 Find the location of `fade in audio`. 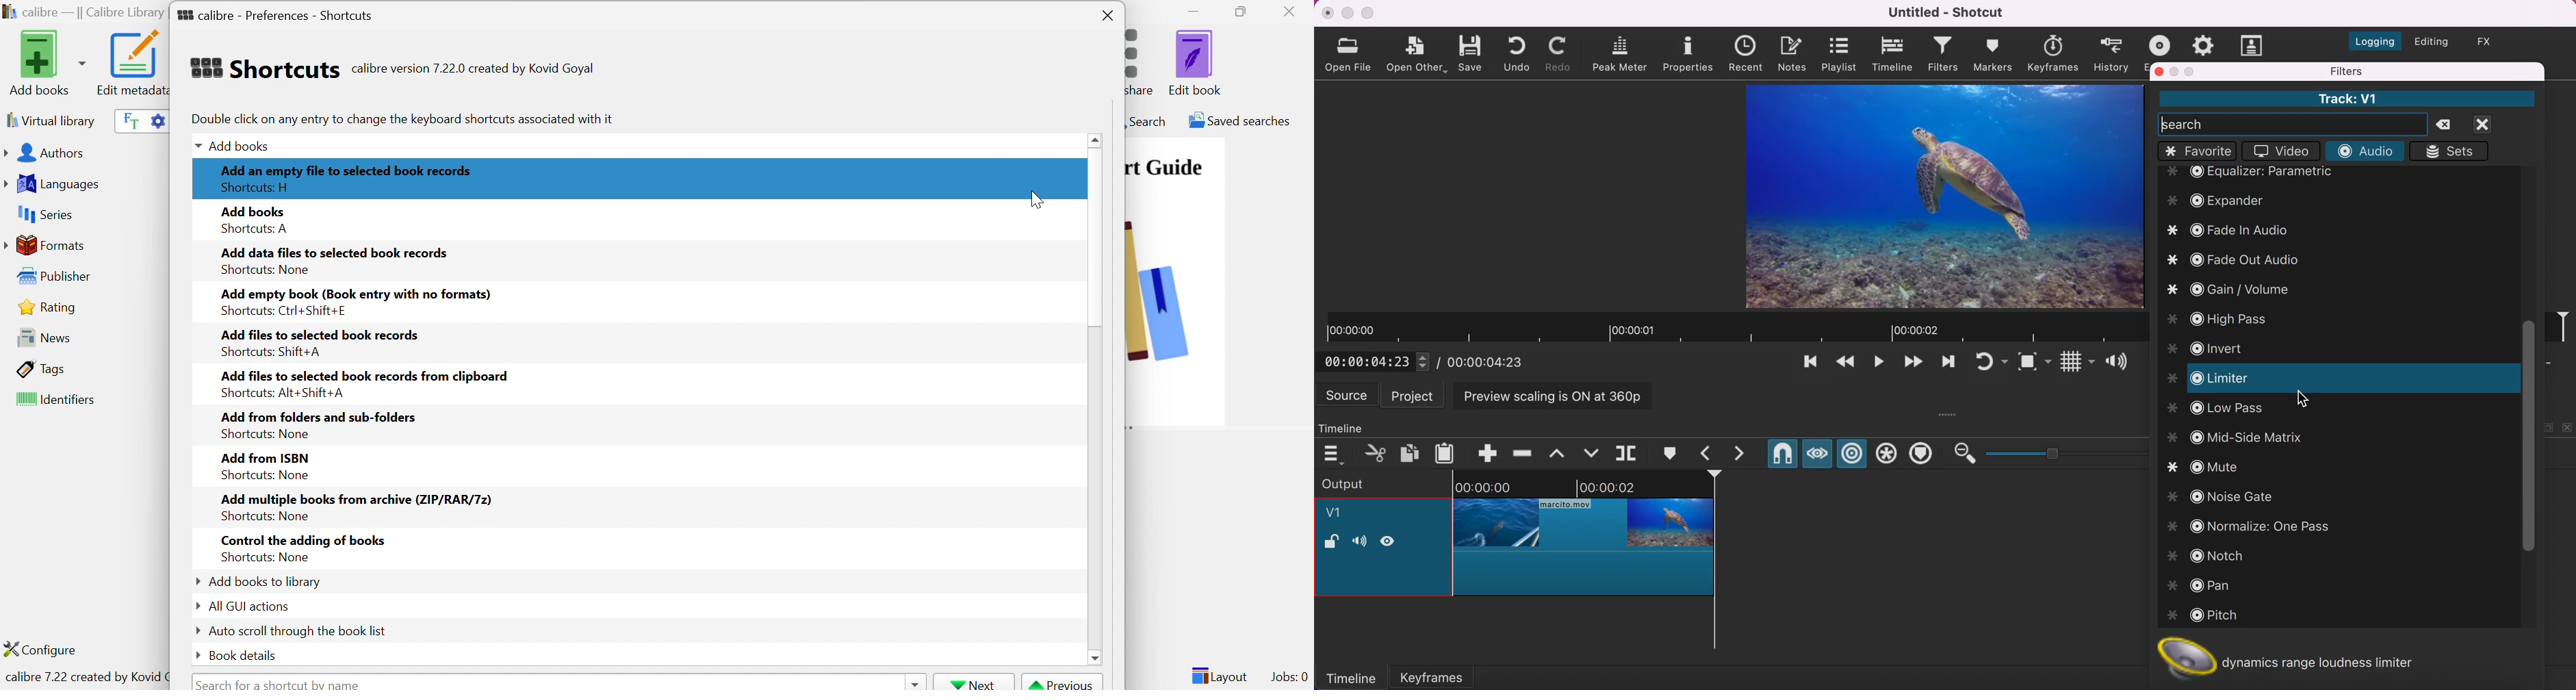

fade in audio is located at coordinates (2229, 229).